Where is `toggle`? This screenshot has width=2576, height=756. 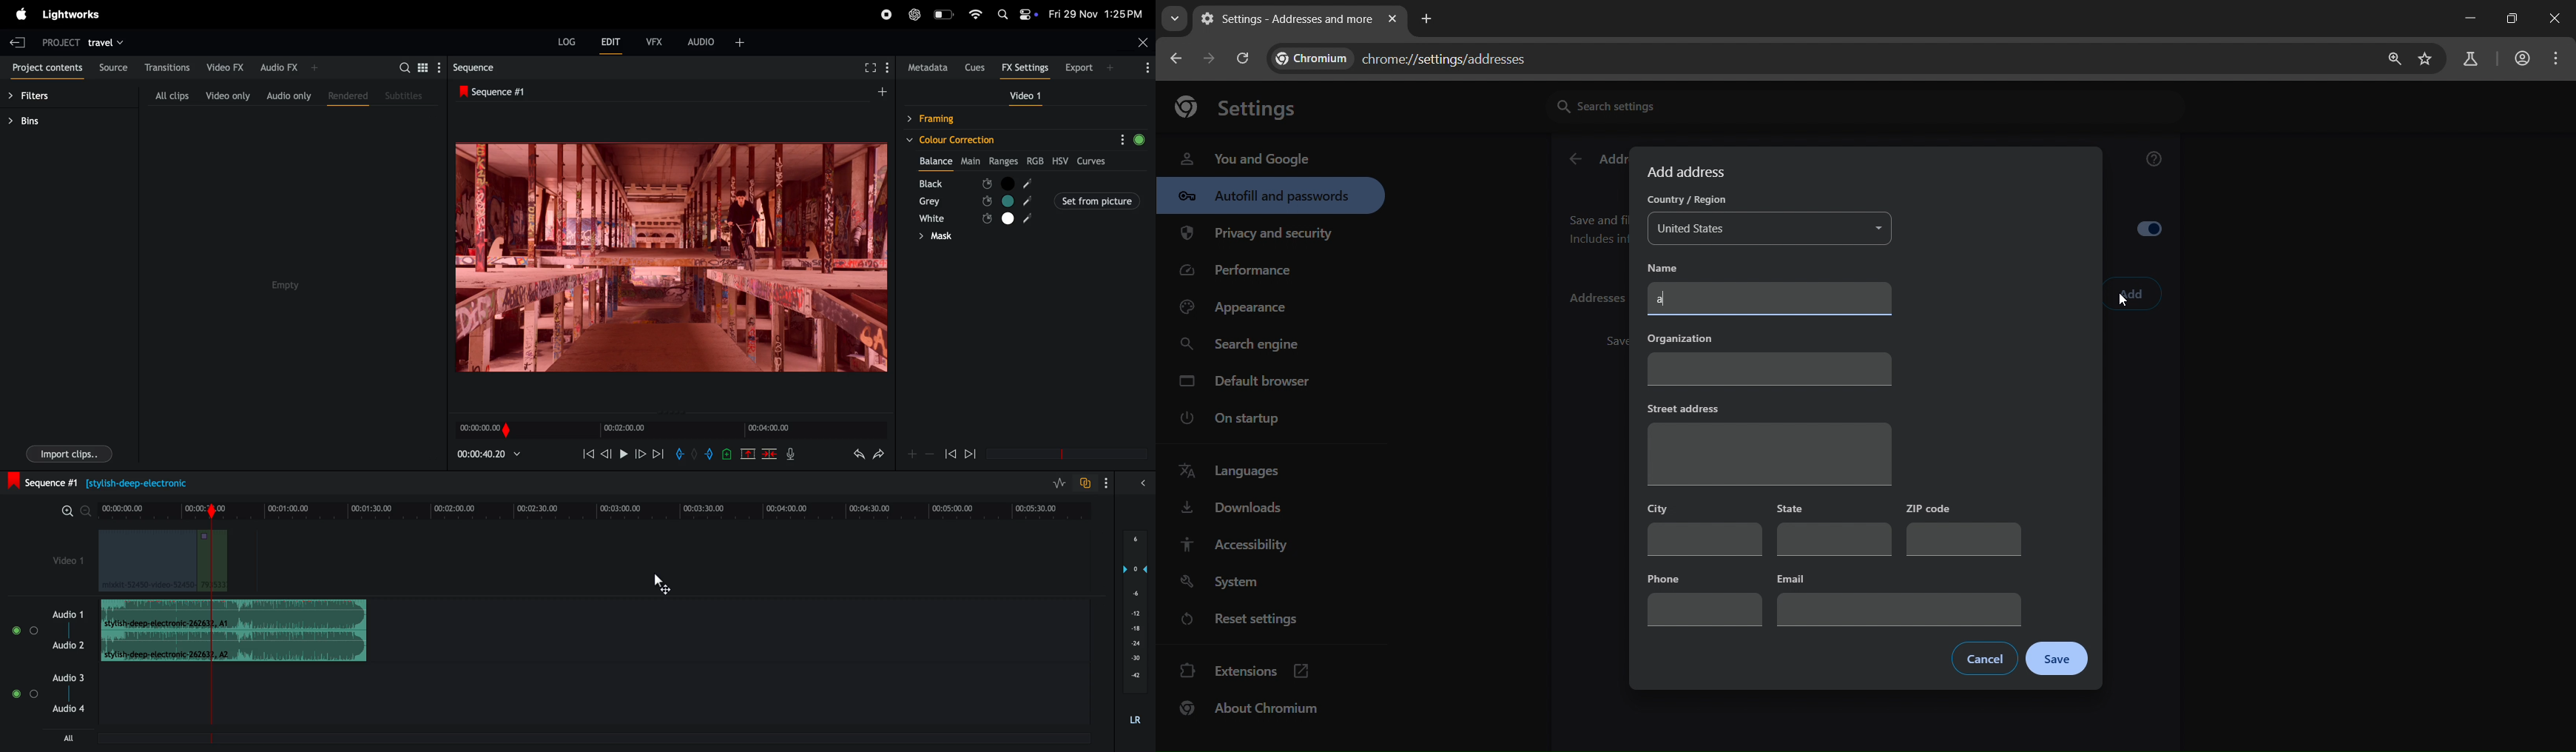
toggle is located at coordinates (34, 631).